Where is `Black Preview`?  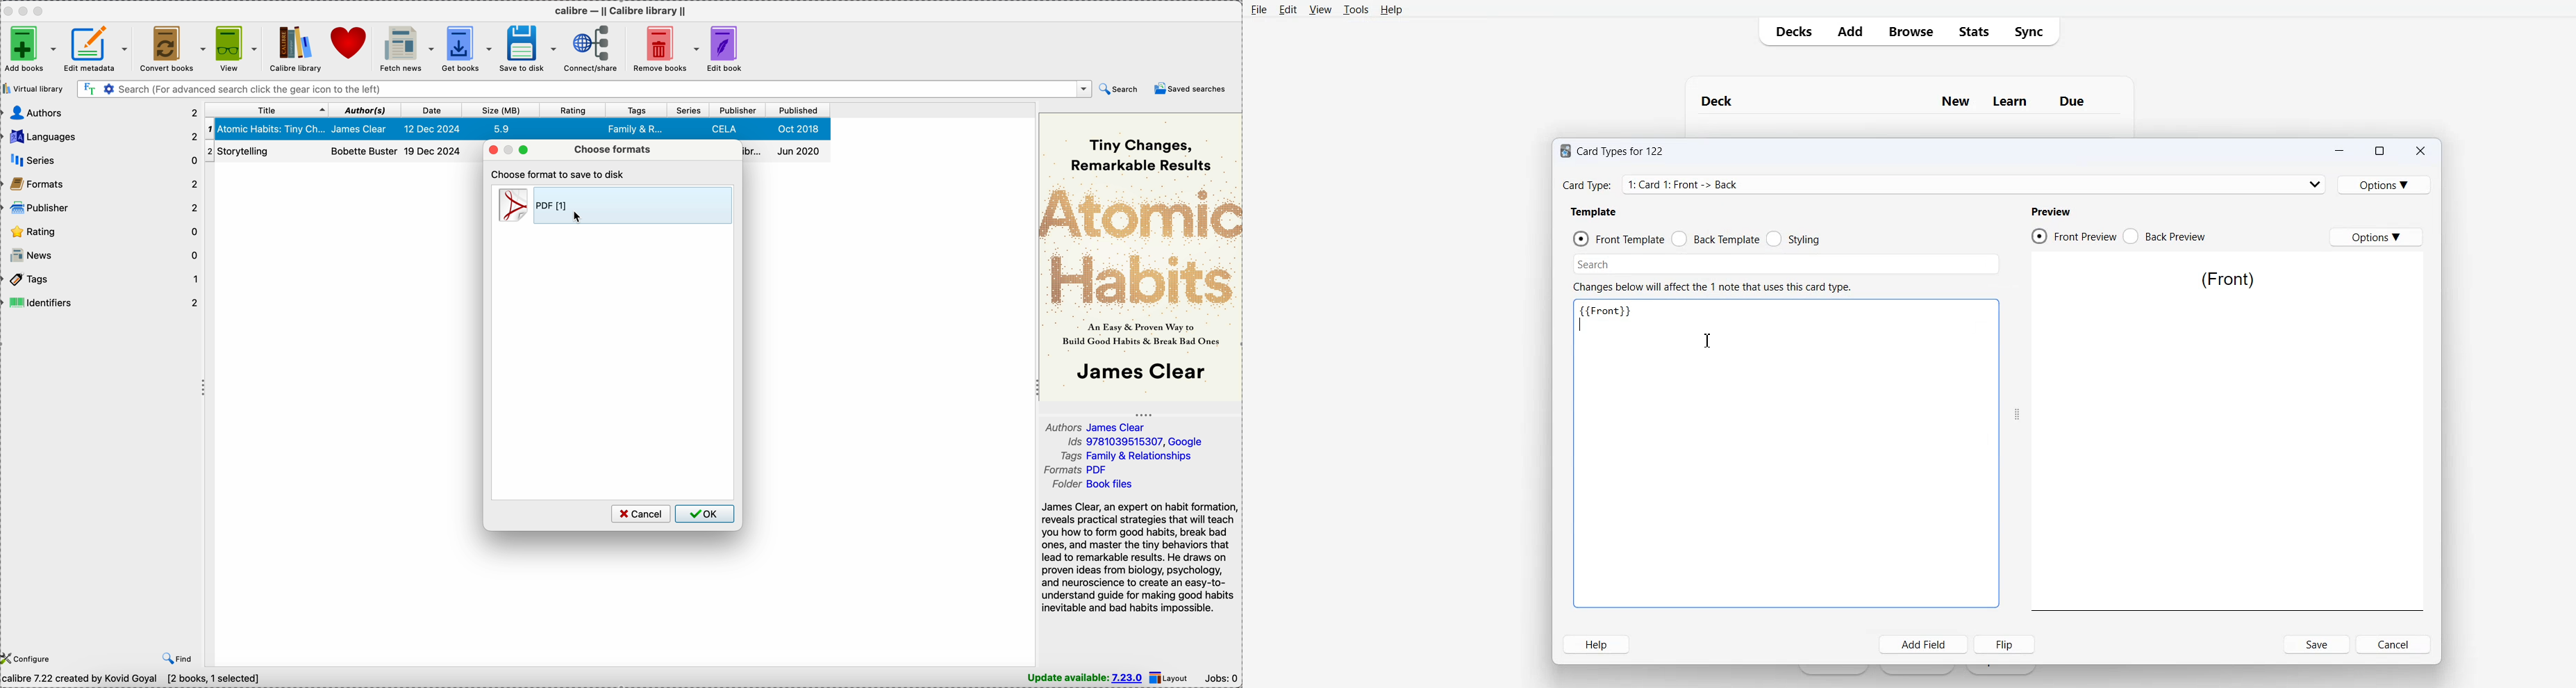 Black Preview is located at coordinates (2163, 236).